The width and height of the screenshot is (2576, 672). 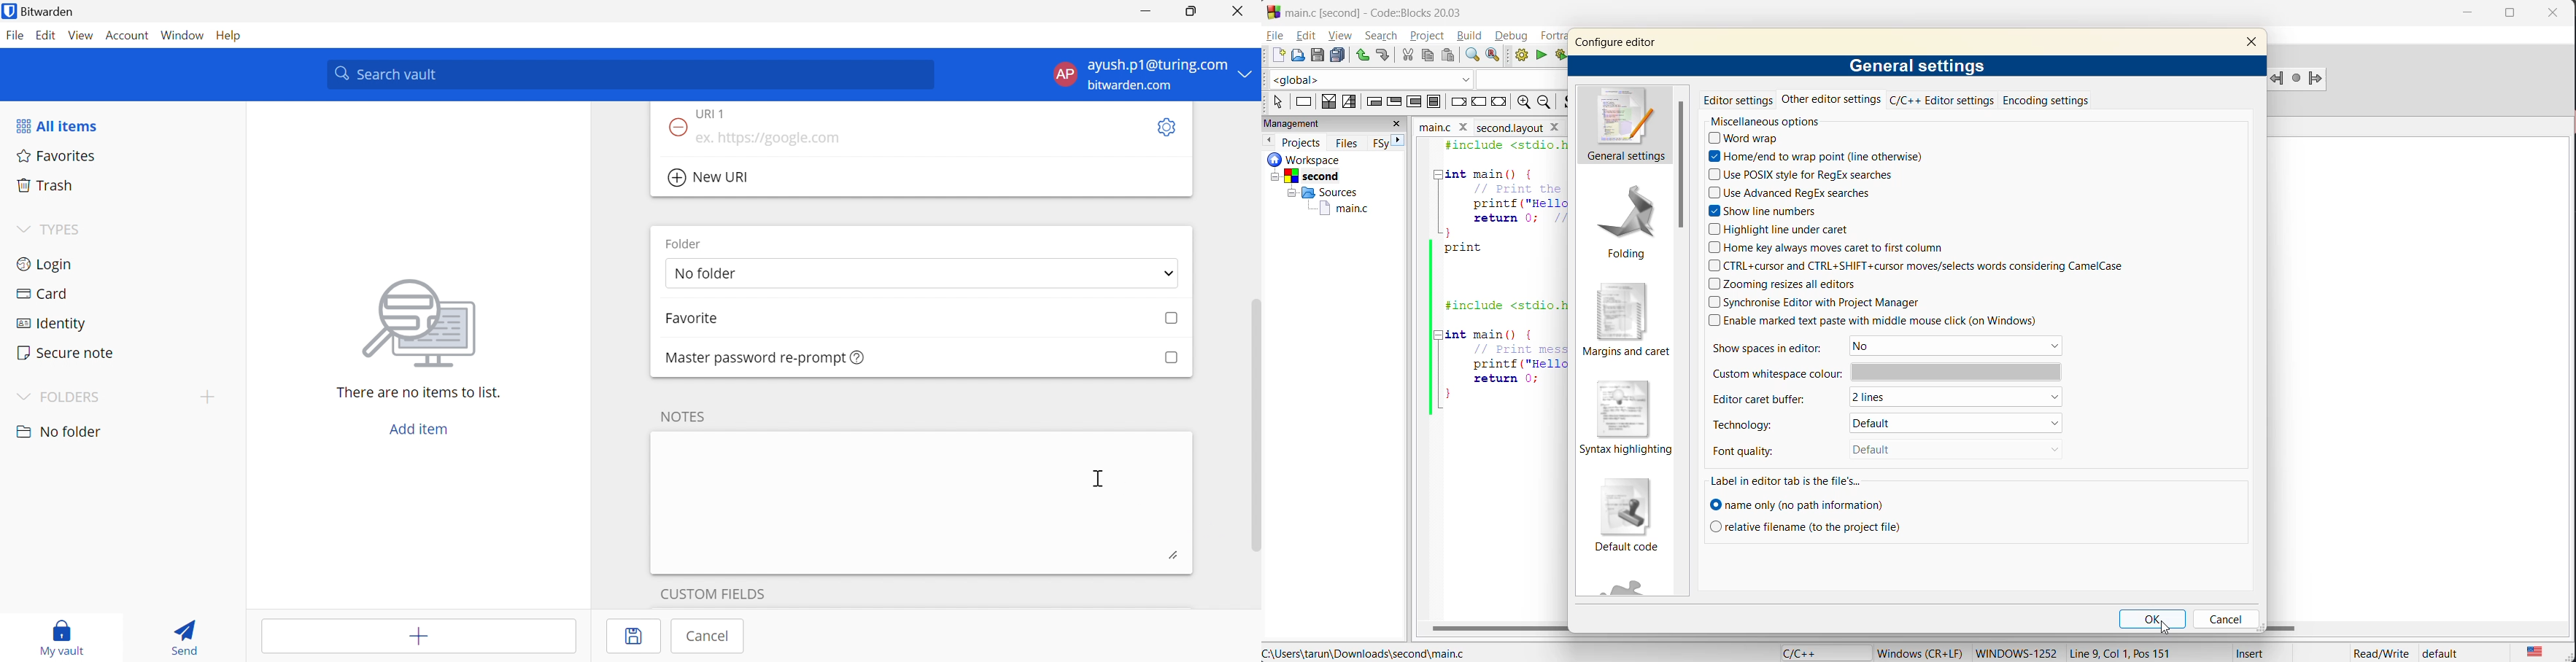 What do you see at coordinates (53, 324) in the screenshot?
I see `Identity` at bounding box center [53, 324].